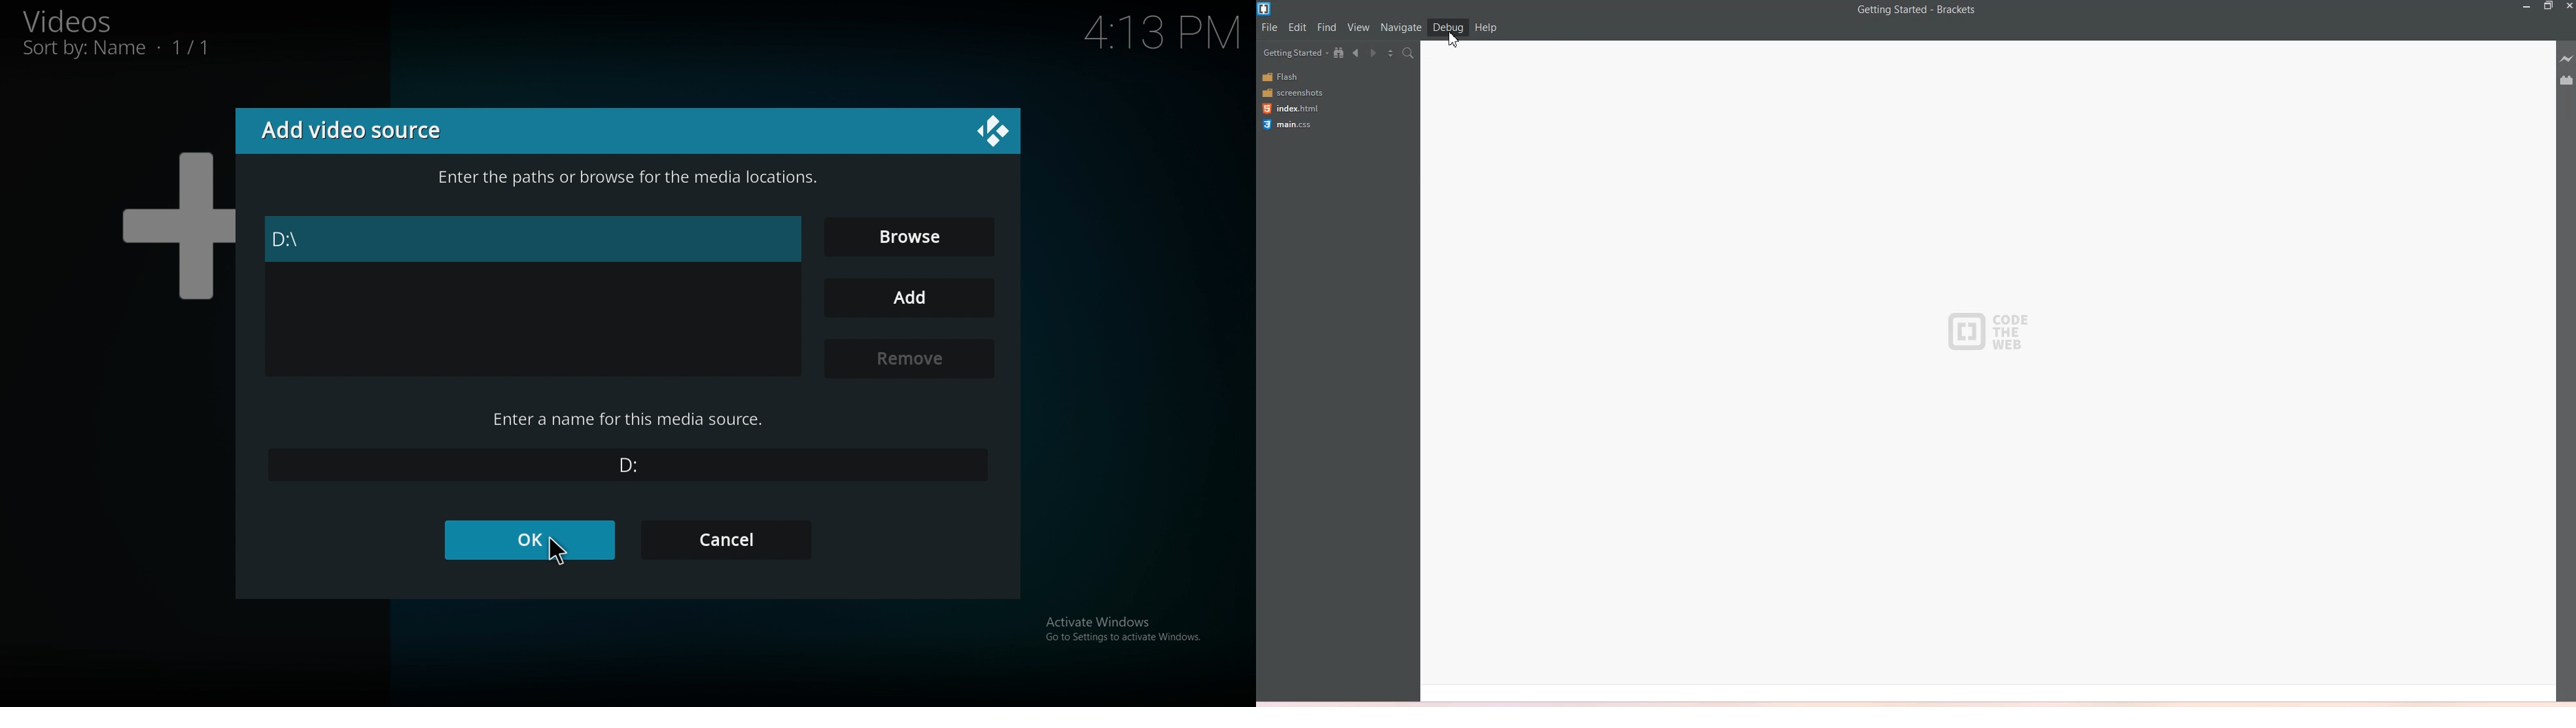 The width and height of the screenshot is (2576, 728). Describe the element at coordinates (2564, 59) in the screenshot. I see `Live Preview` at that location.